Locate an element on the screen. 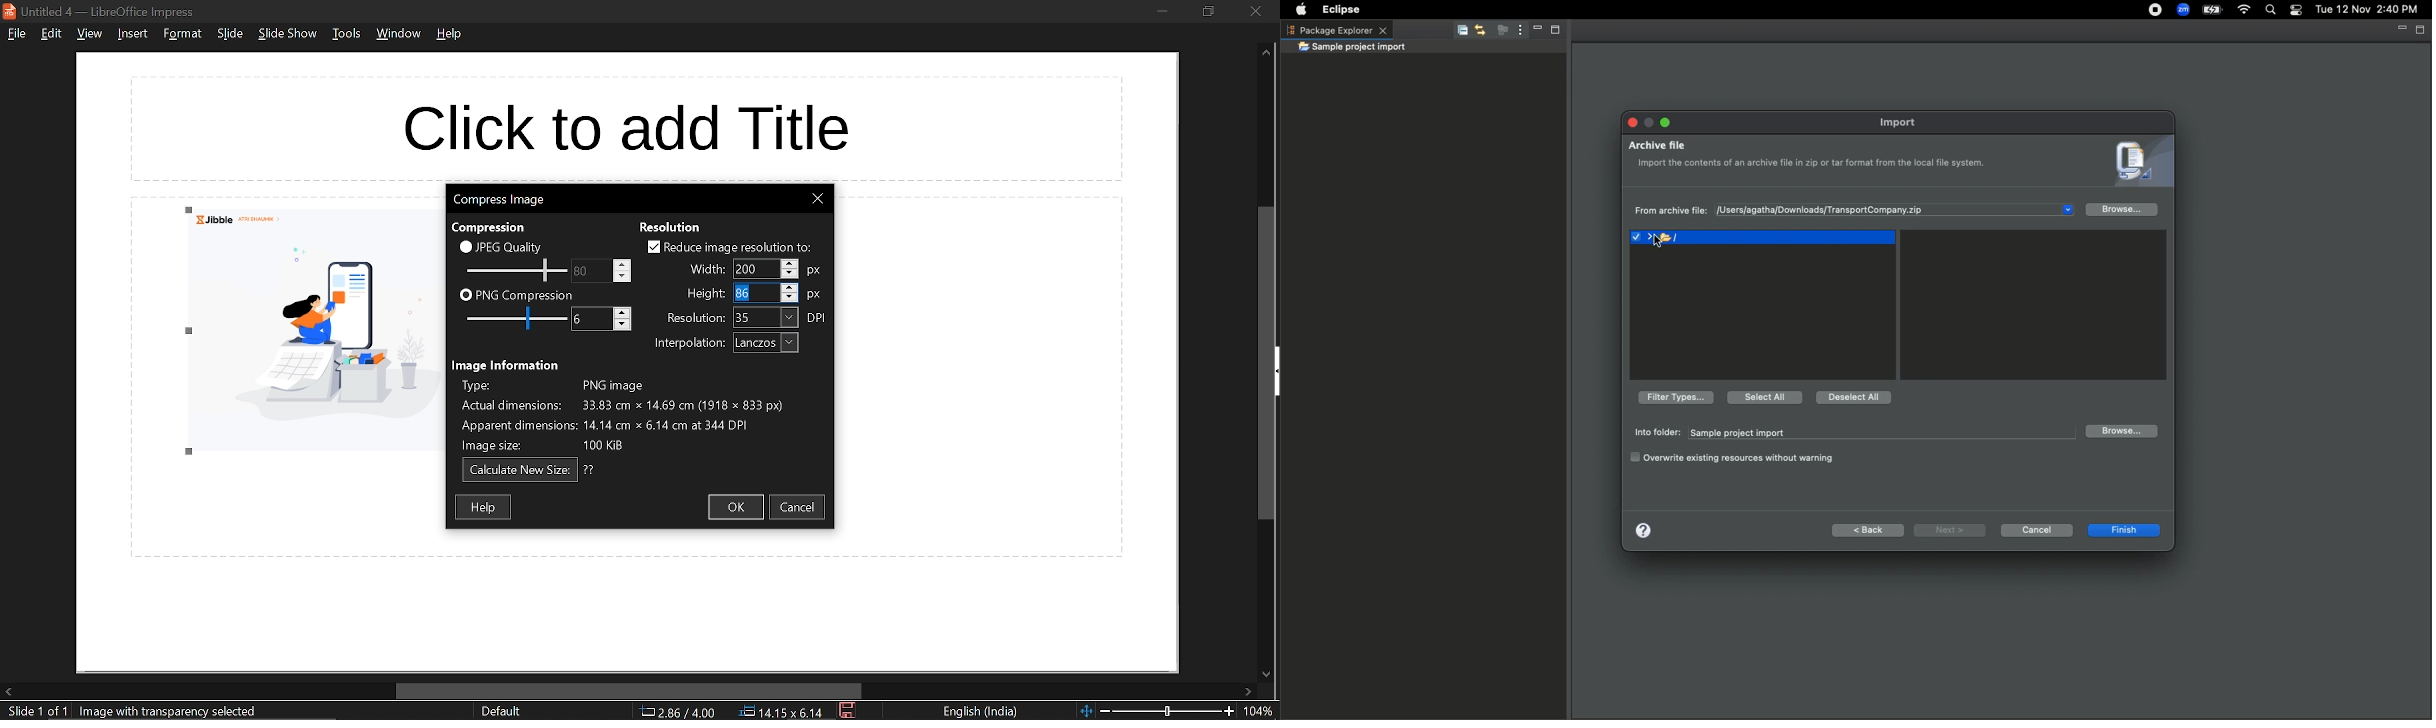  increase png compression is located at coordinates (623, 312).